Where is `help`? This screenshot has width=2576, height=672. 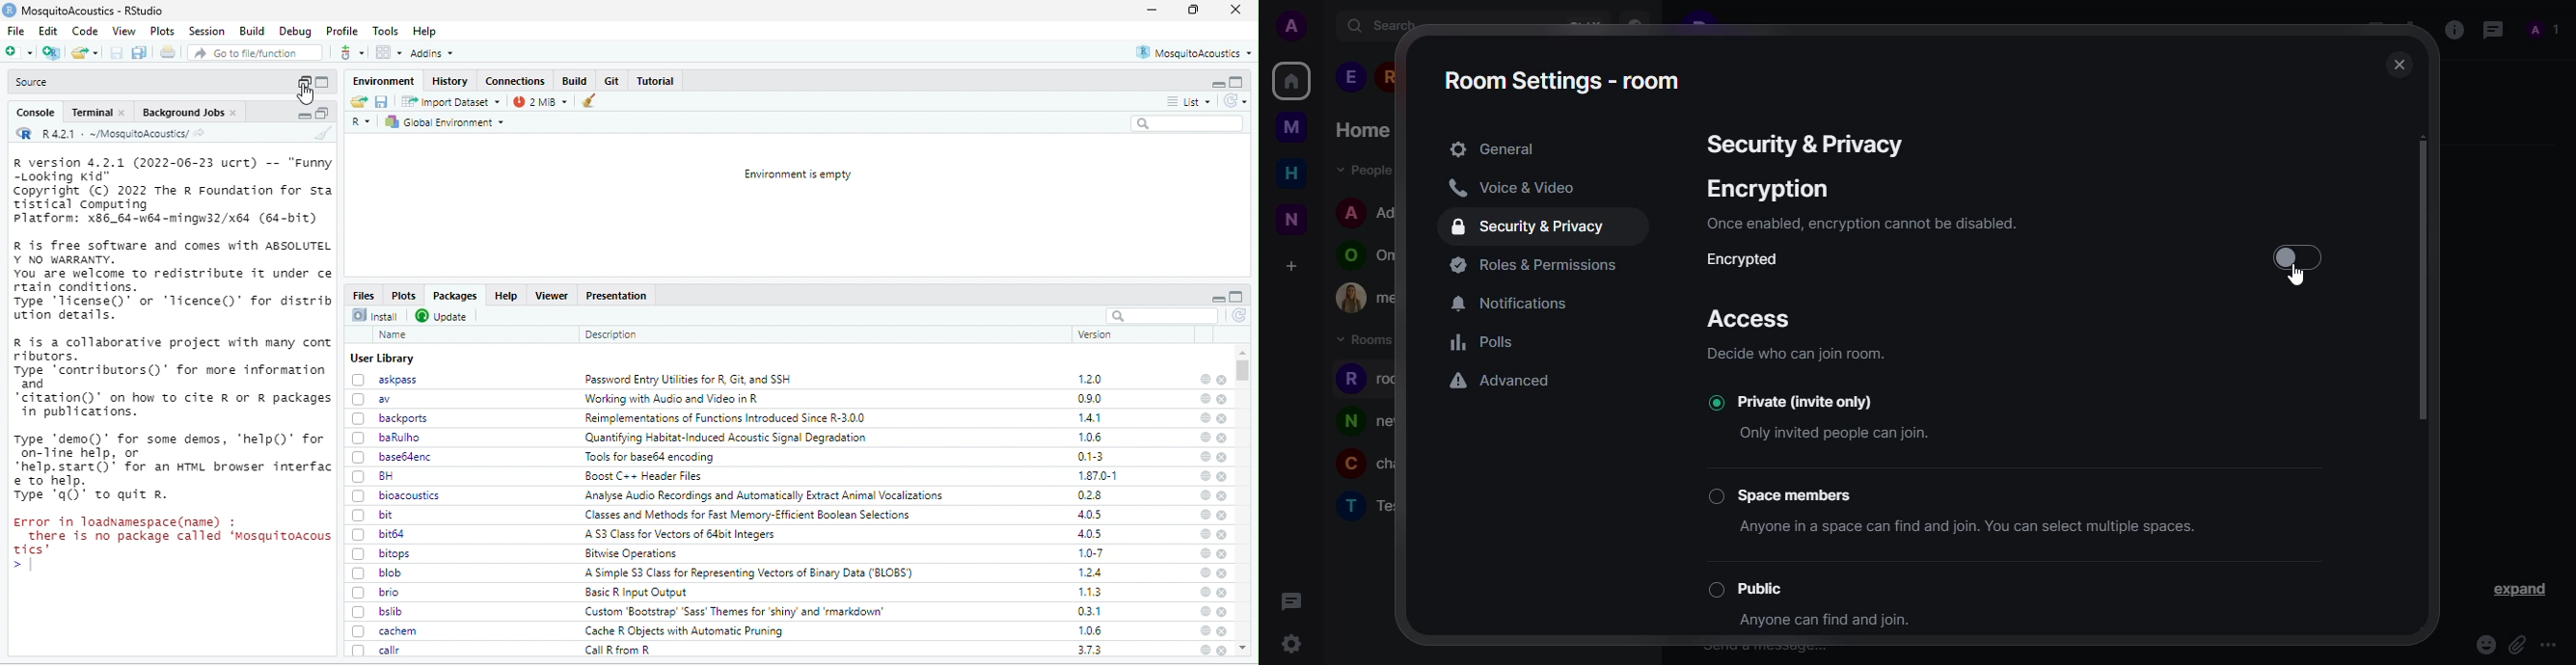
help is located at coordinates (1204, 476).